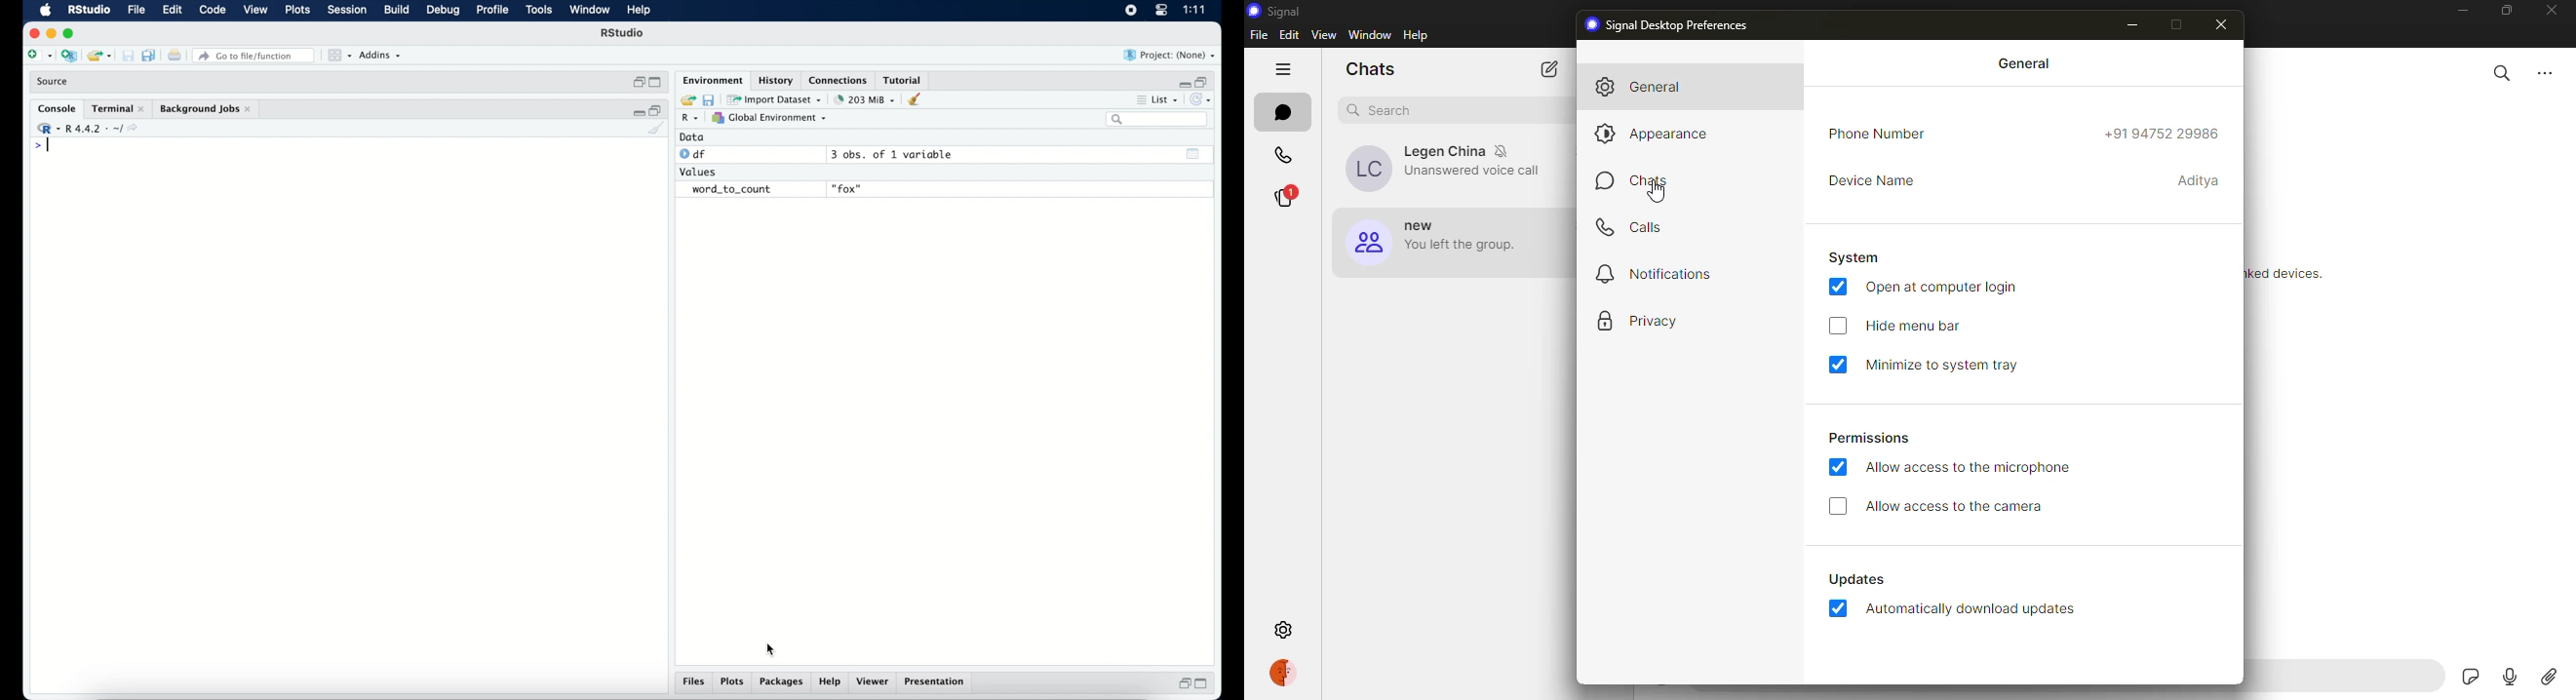 The height and width of the screenshot is (700, 2576). What do you see at coordinates (696, 682) in the screenshot?
I see `files` at bounding box center [696, 682].